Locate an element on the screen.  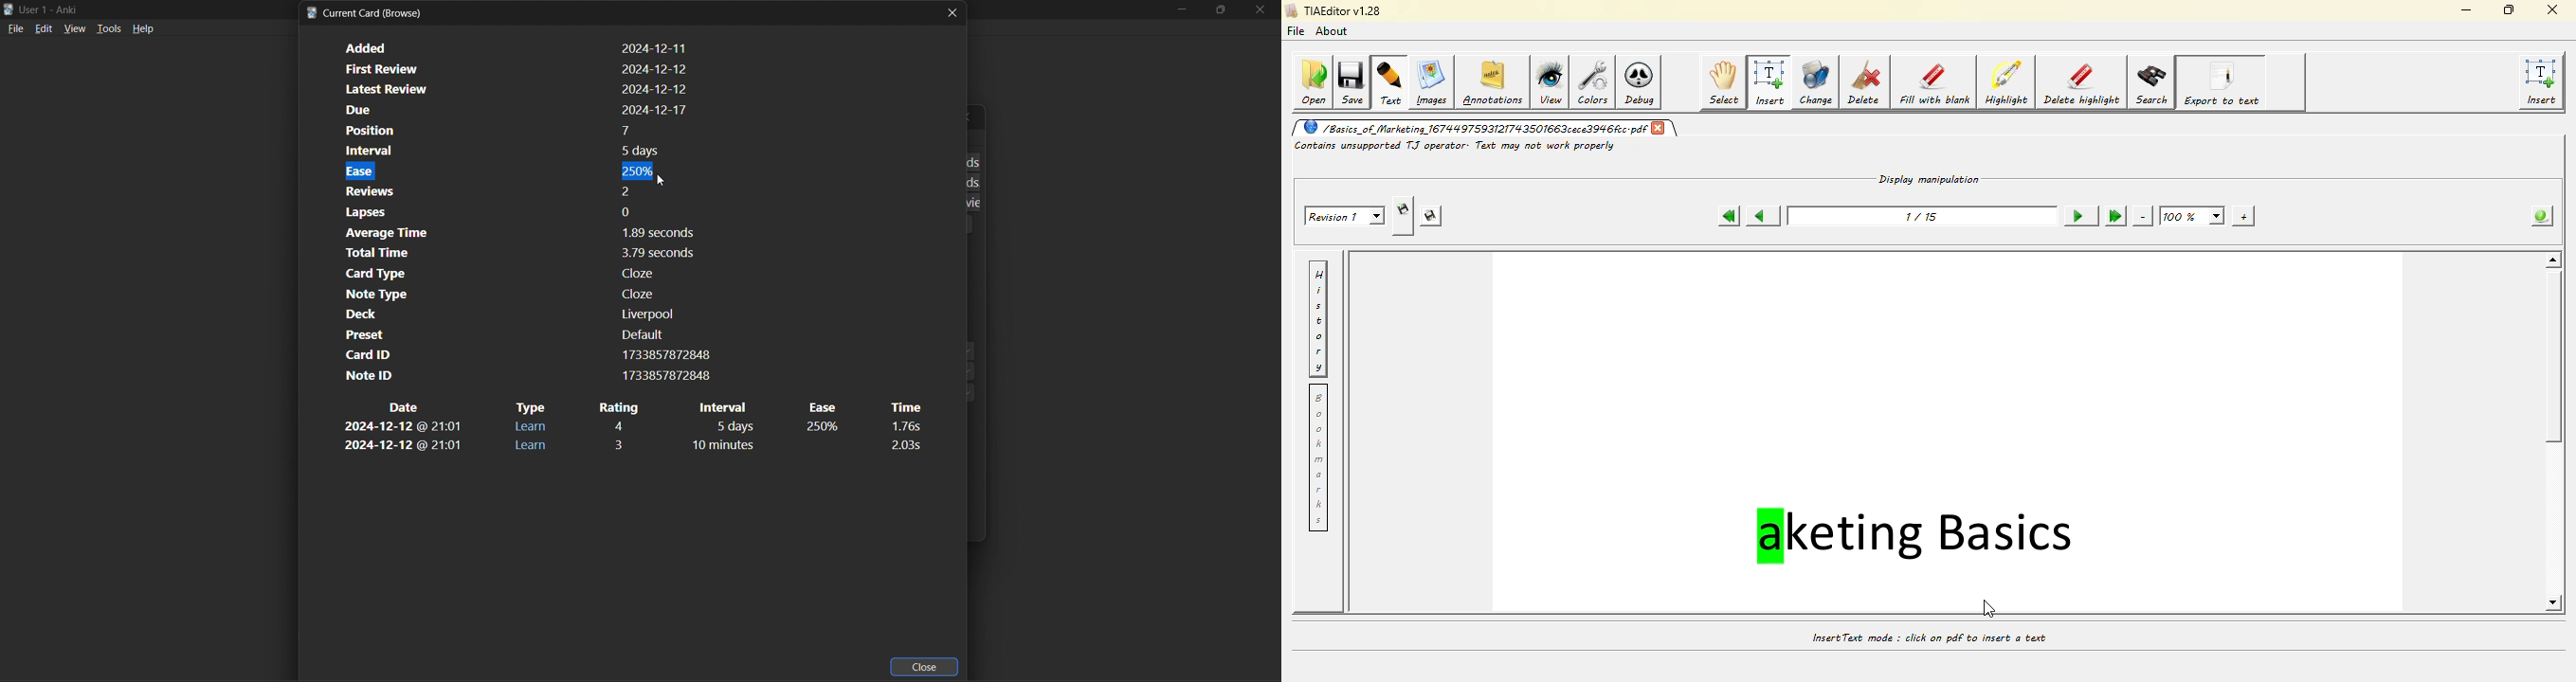
card info title bar is located at coordinates (368, 13).